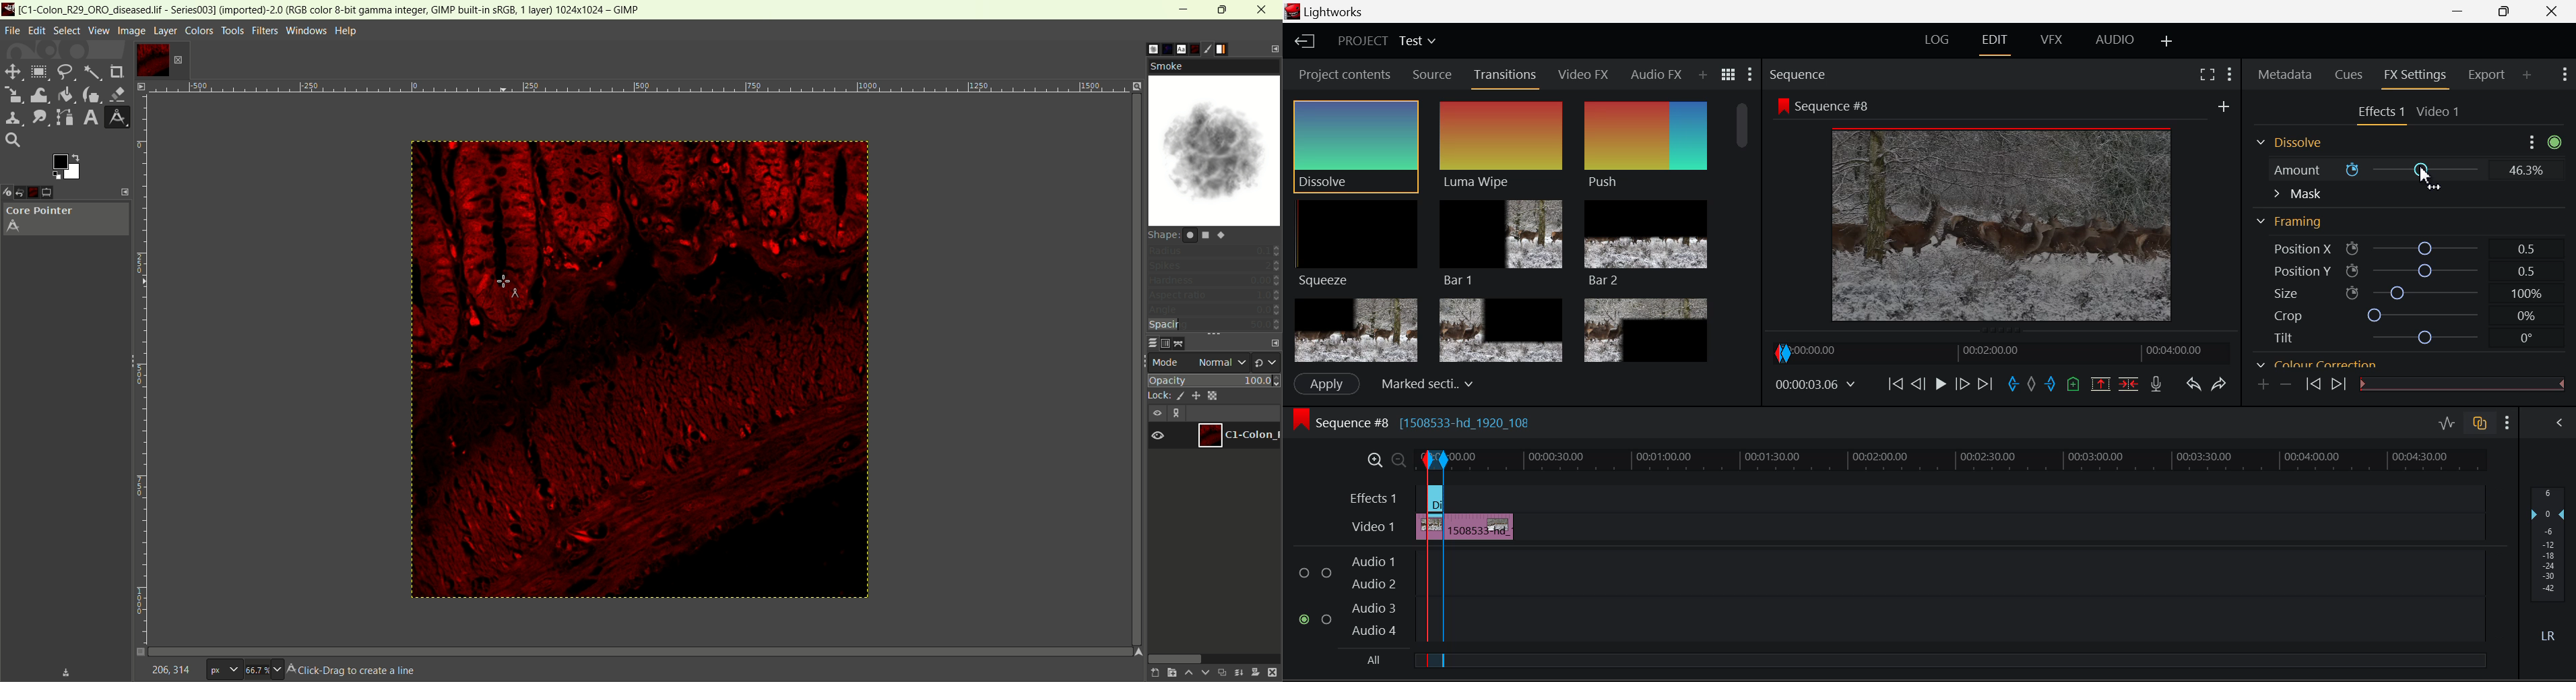  Describe the element at coordinates (166, 31) in the screenshot. I see `layer` at that location.